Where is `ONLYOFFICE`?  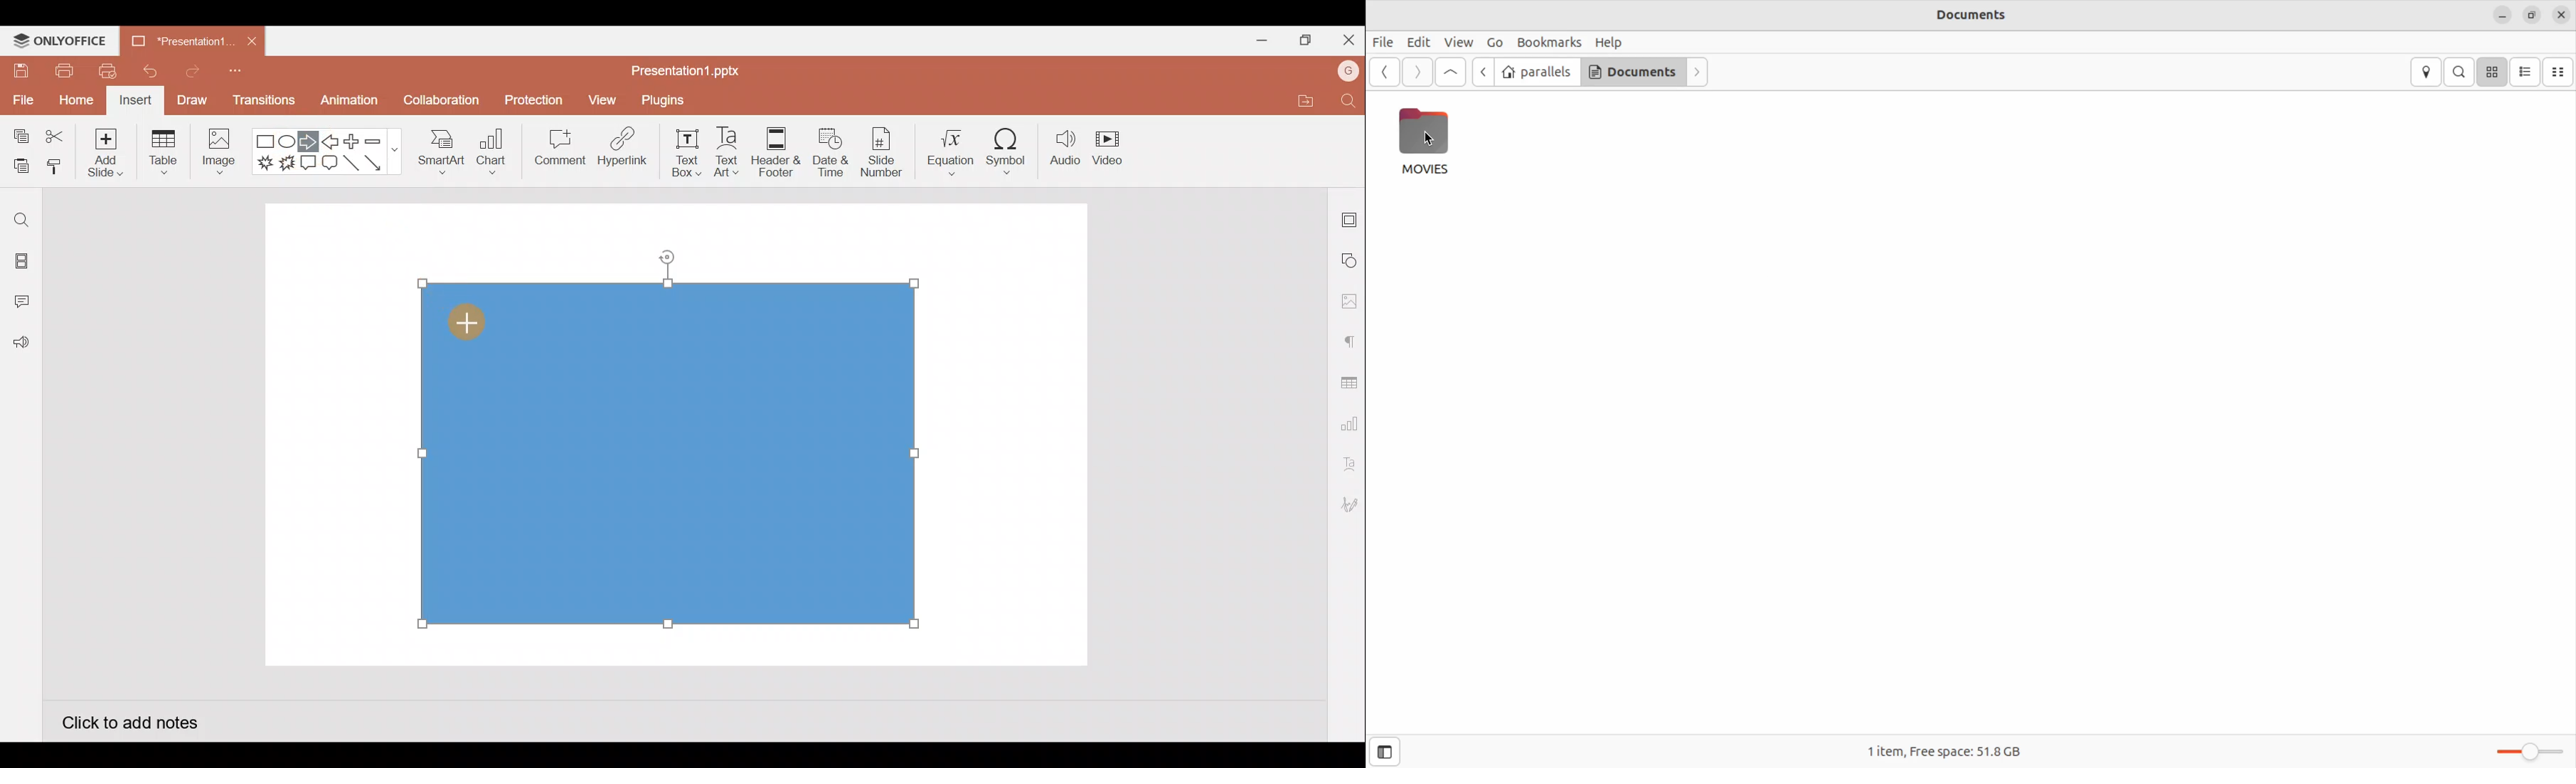
ONLYOFFICE is located at coordinates (60, 41).